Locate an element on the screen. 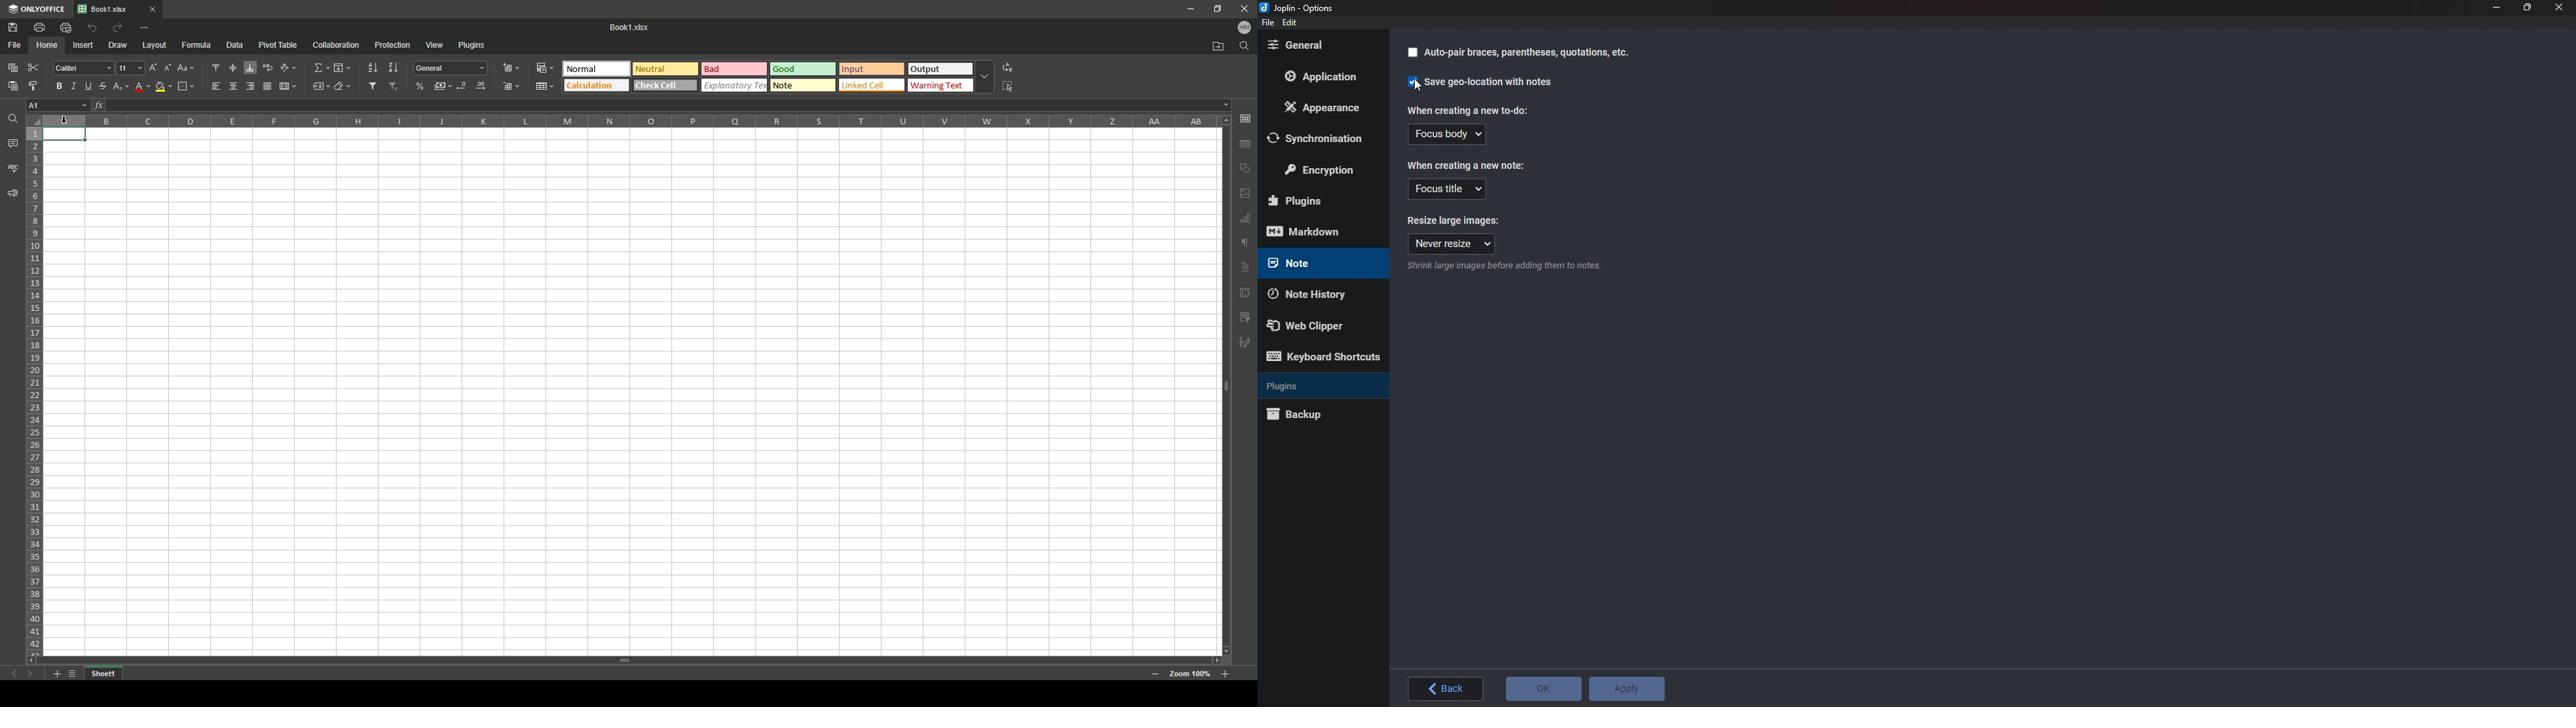  add sheet is located at coordinates (56, 674).